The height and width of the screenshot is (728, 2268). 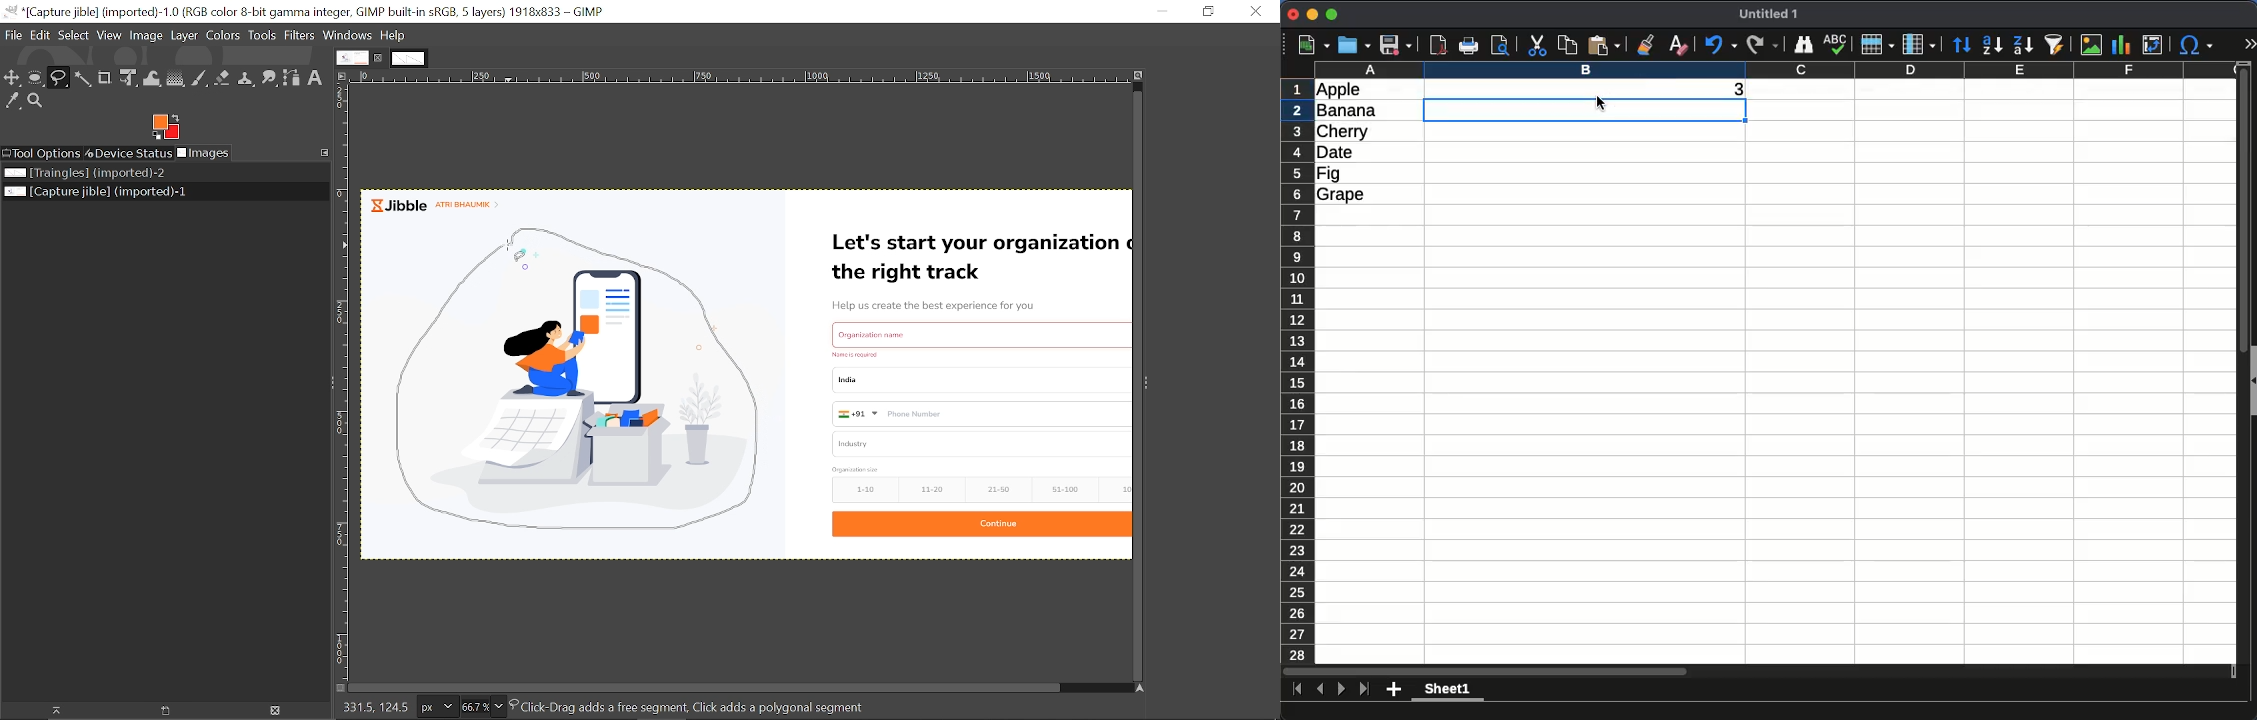 I want to click on Zoom tool, so click(x=35, y=100).